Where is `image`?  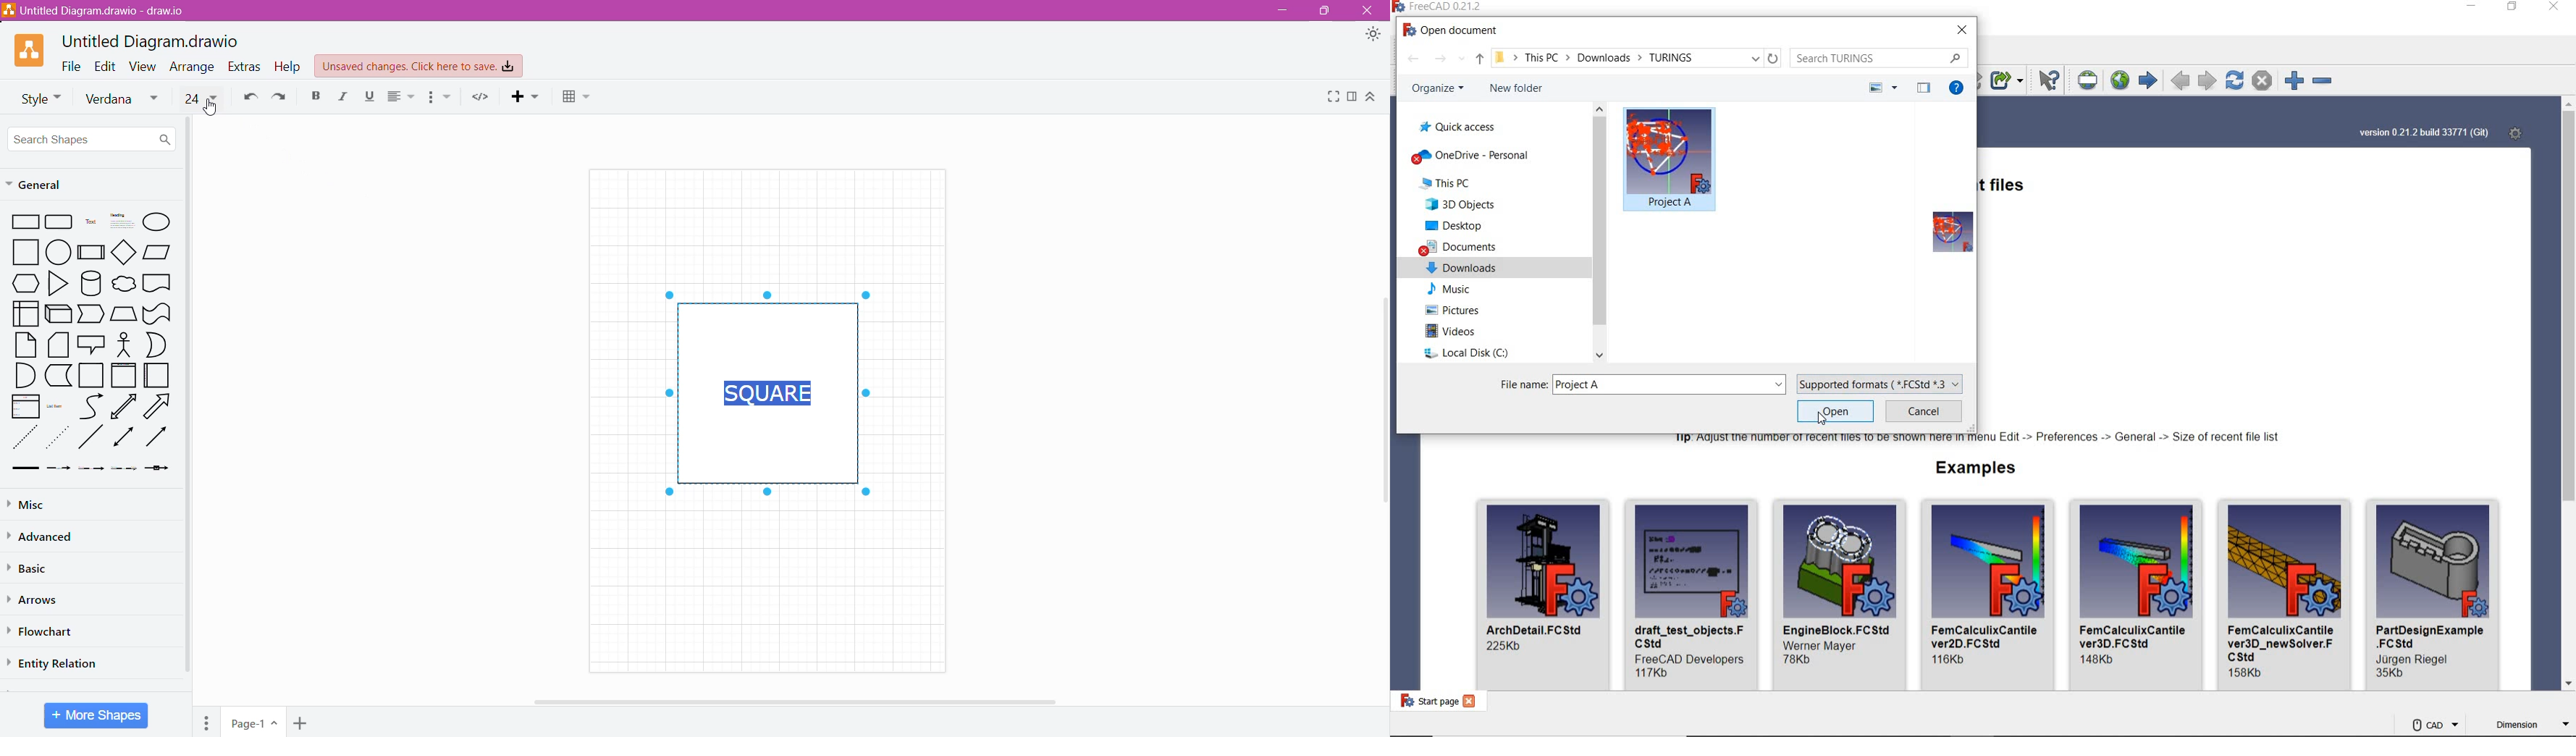
image is located at coordinates (2137, 560).